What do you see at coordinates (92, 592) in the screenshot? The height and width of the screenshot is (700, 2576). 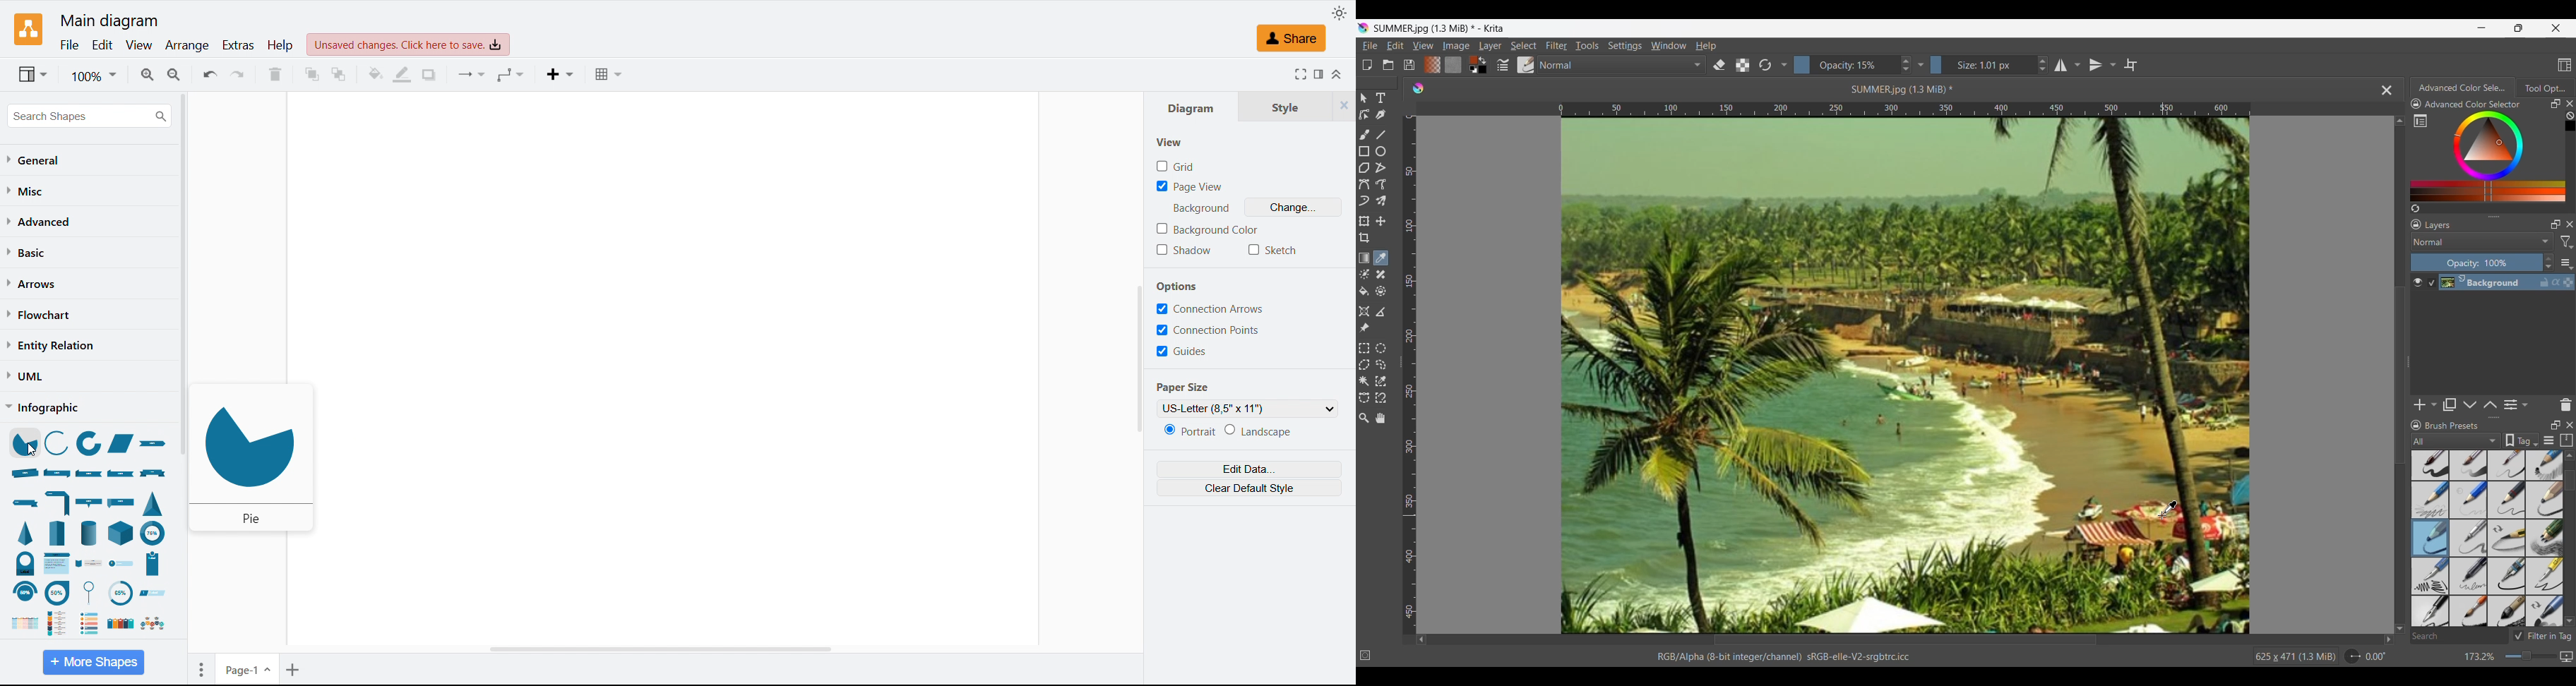 I see `circular callout` at bounding box center [92, 592].